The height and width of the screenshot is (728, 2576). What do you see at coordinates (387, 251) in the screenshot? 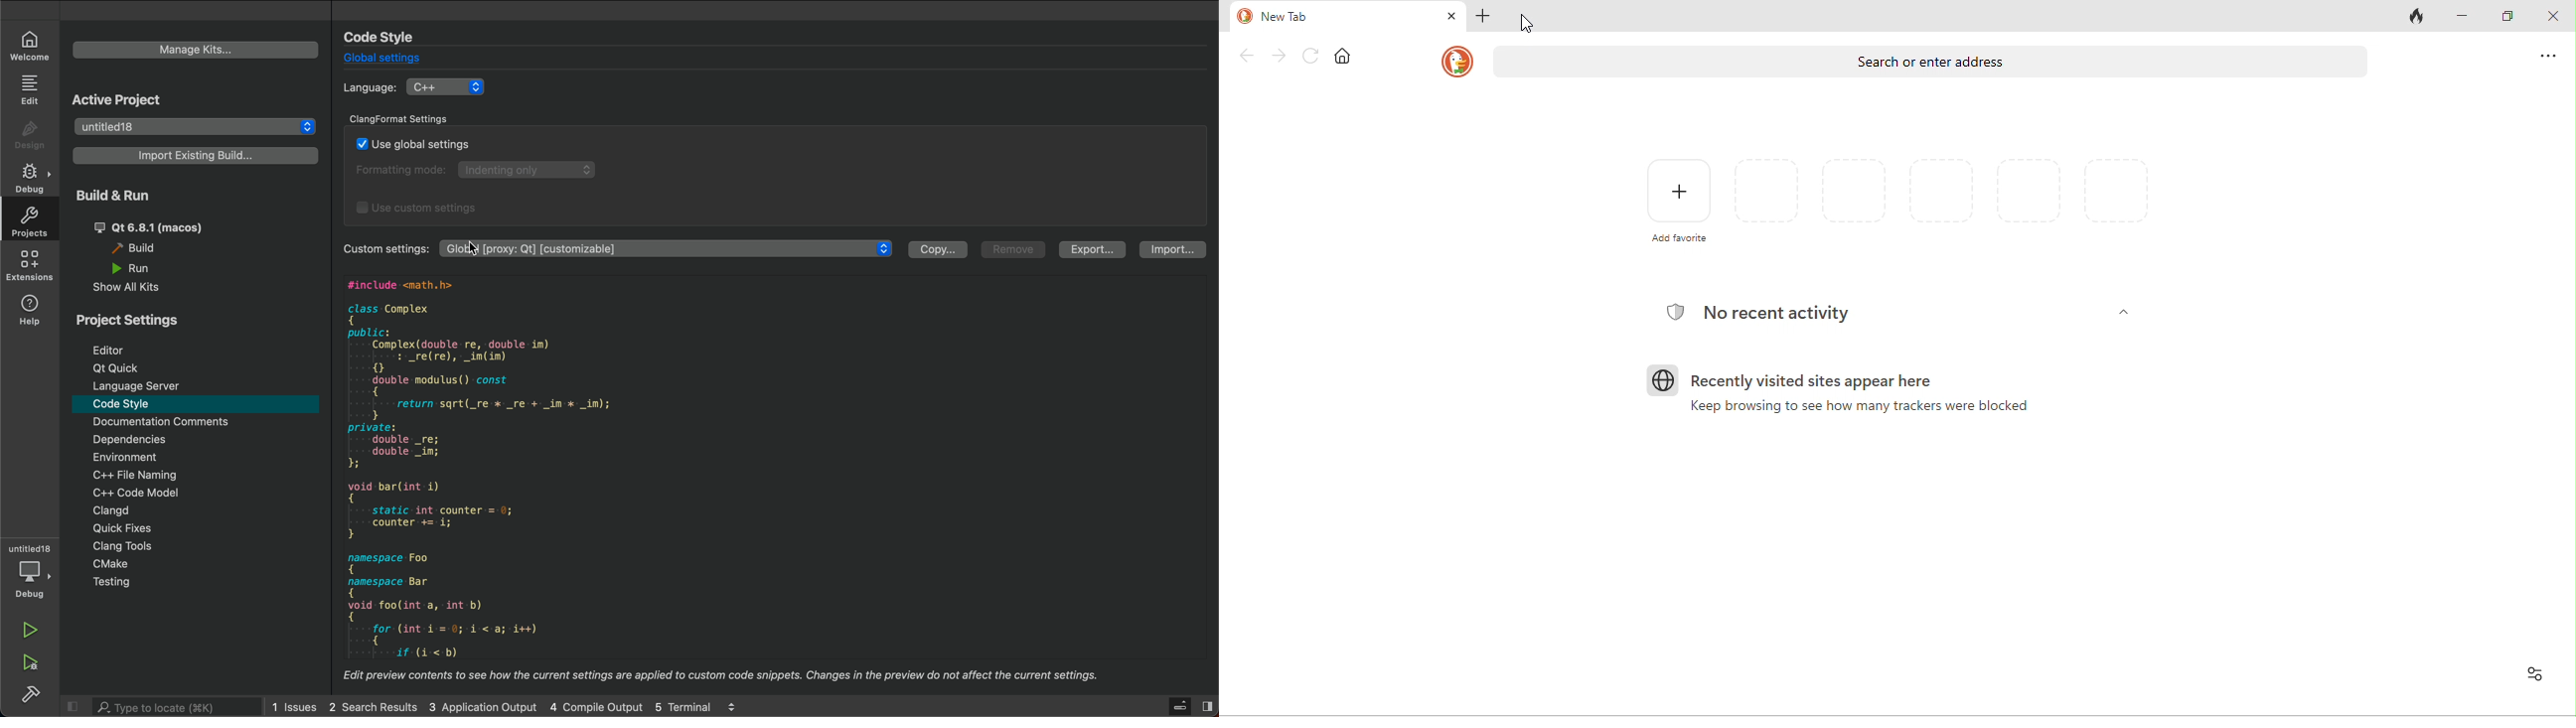
I see `Custom settings` at bounding box center [387, 251].